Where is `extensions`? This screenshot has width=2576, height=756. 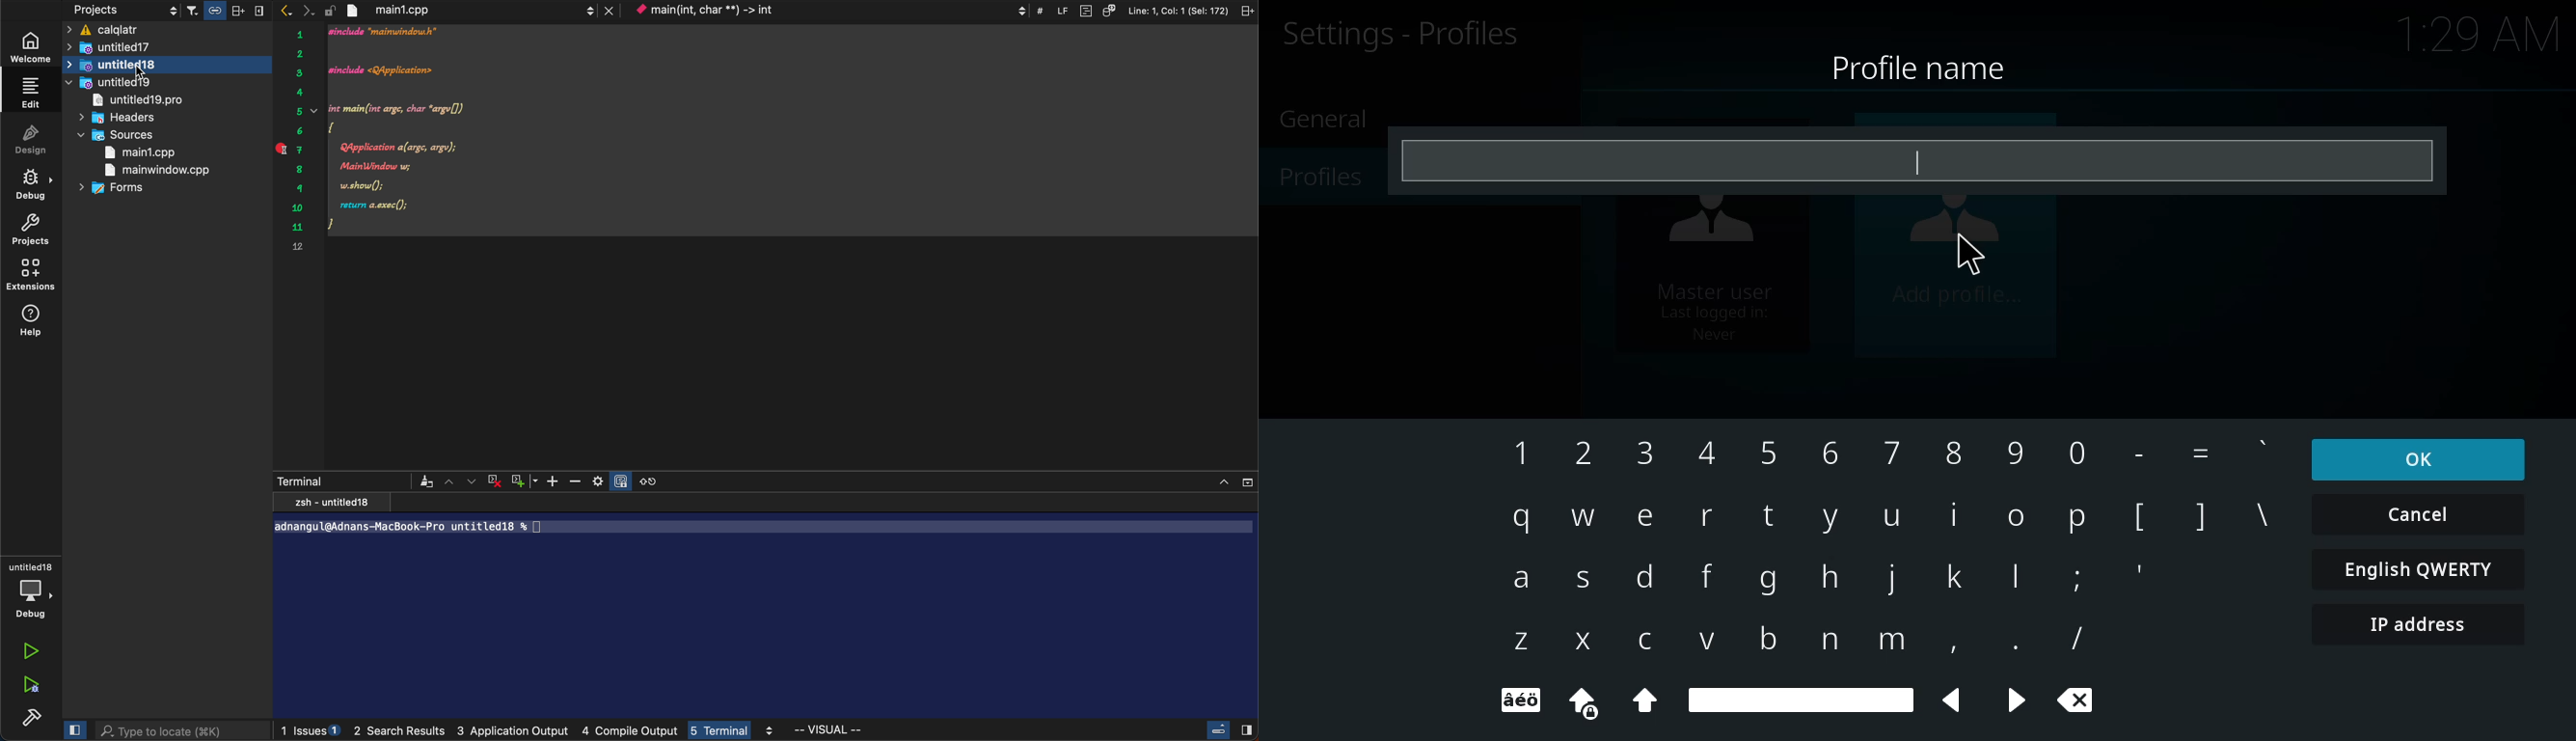 extensions is located at coordinates (31, 275).